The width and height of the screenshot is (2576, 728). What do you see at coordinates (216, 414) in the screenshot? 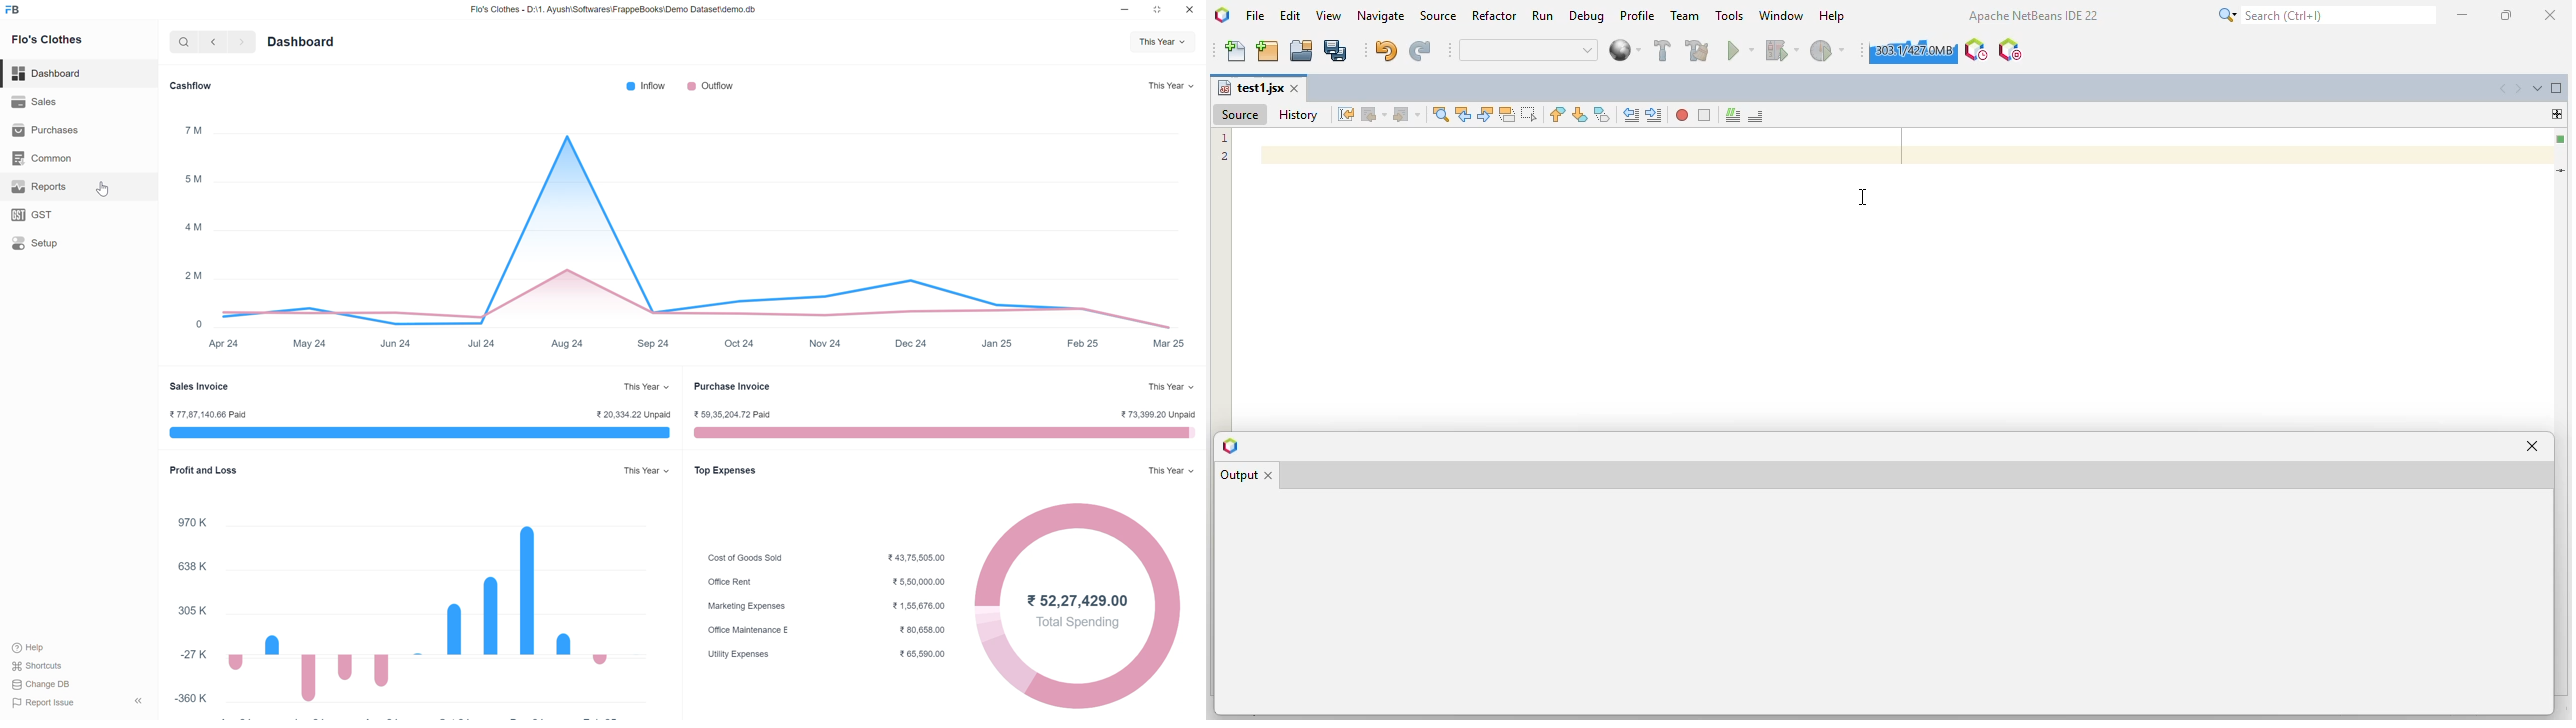
I see `₹77,87,140.66 Paid` at bounding box center [216, 414].